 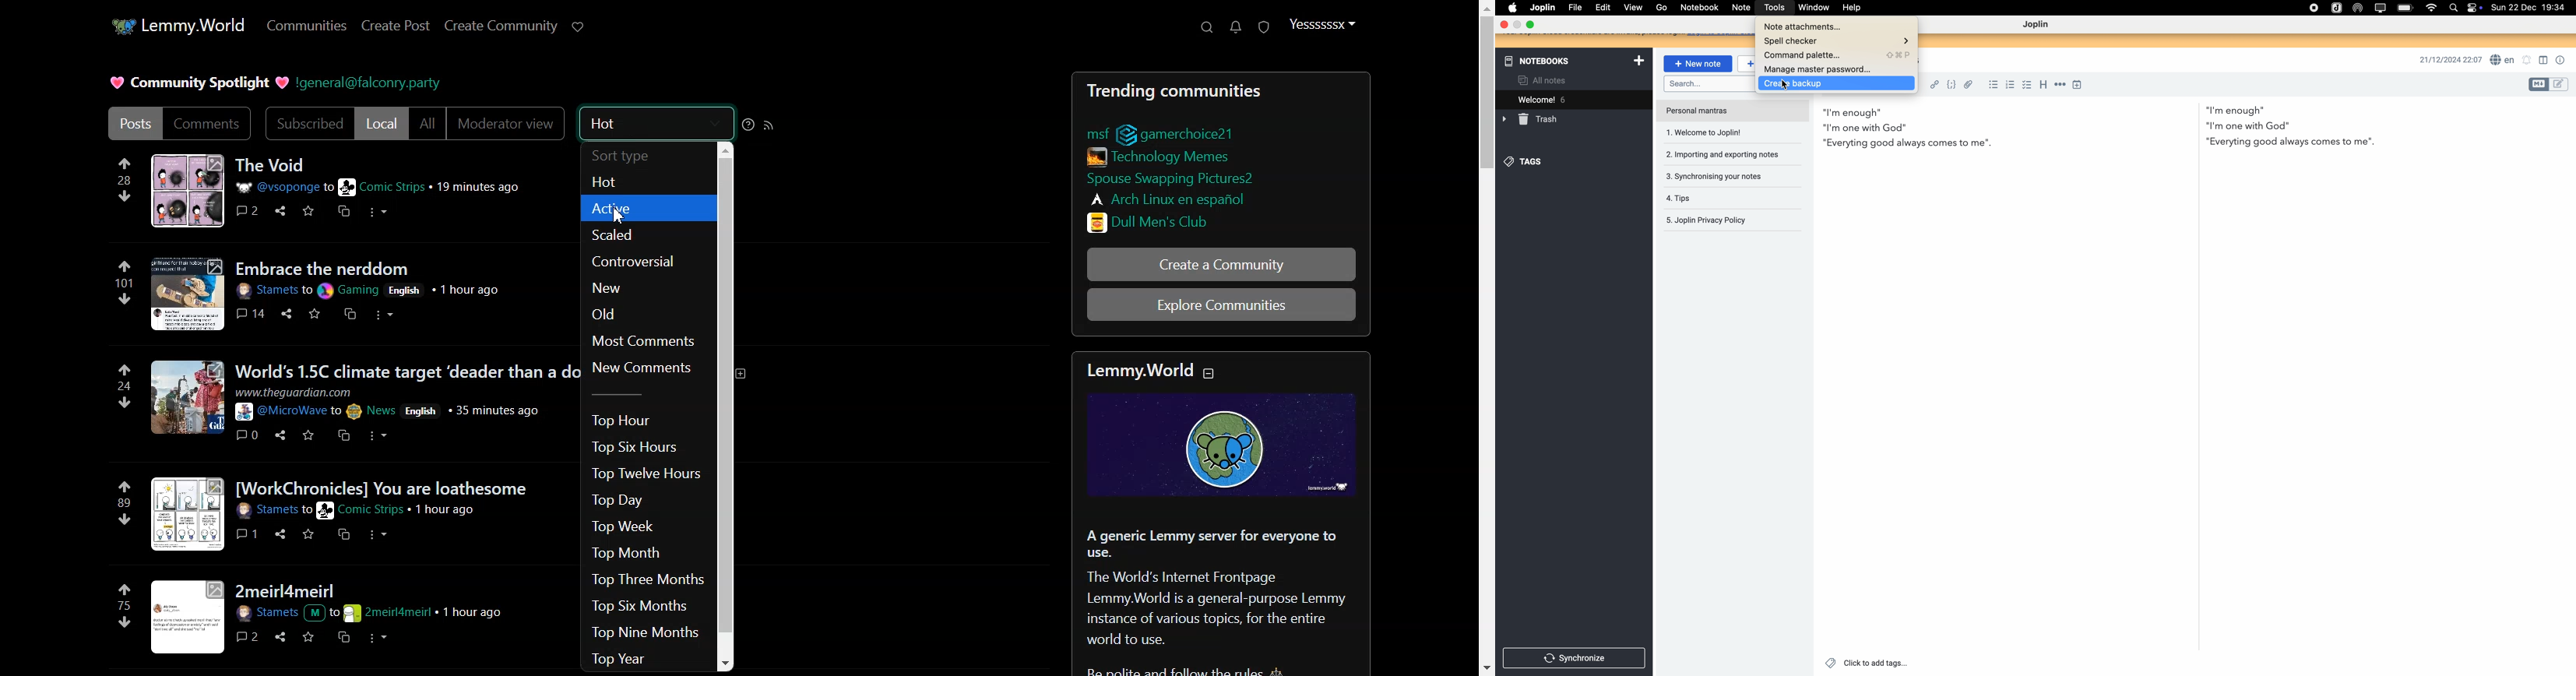 What do you see at coordinates (1993, 84) in the screenshot?
I see `bulleted list` at bounding box center [1993, 84].